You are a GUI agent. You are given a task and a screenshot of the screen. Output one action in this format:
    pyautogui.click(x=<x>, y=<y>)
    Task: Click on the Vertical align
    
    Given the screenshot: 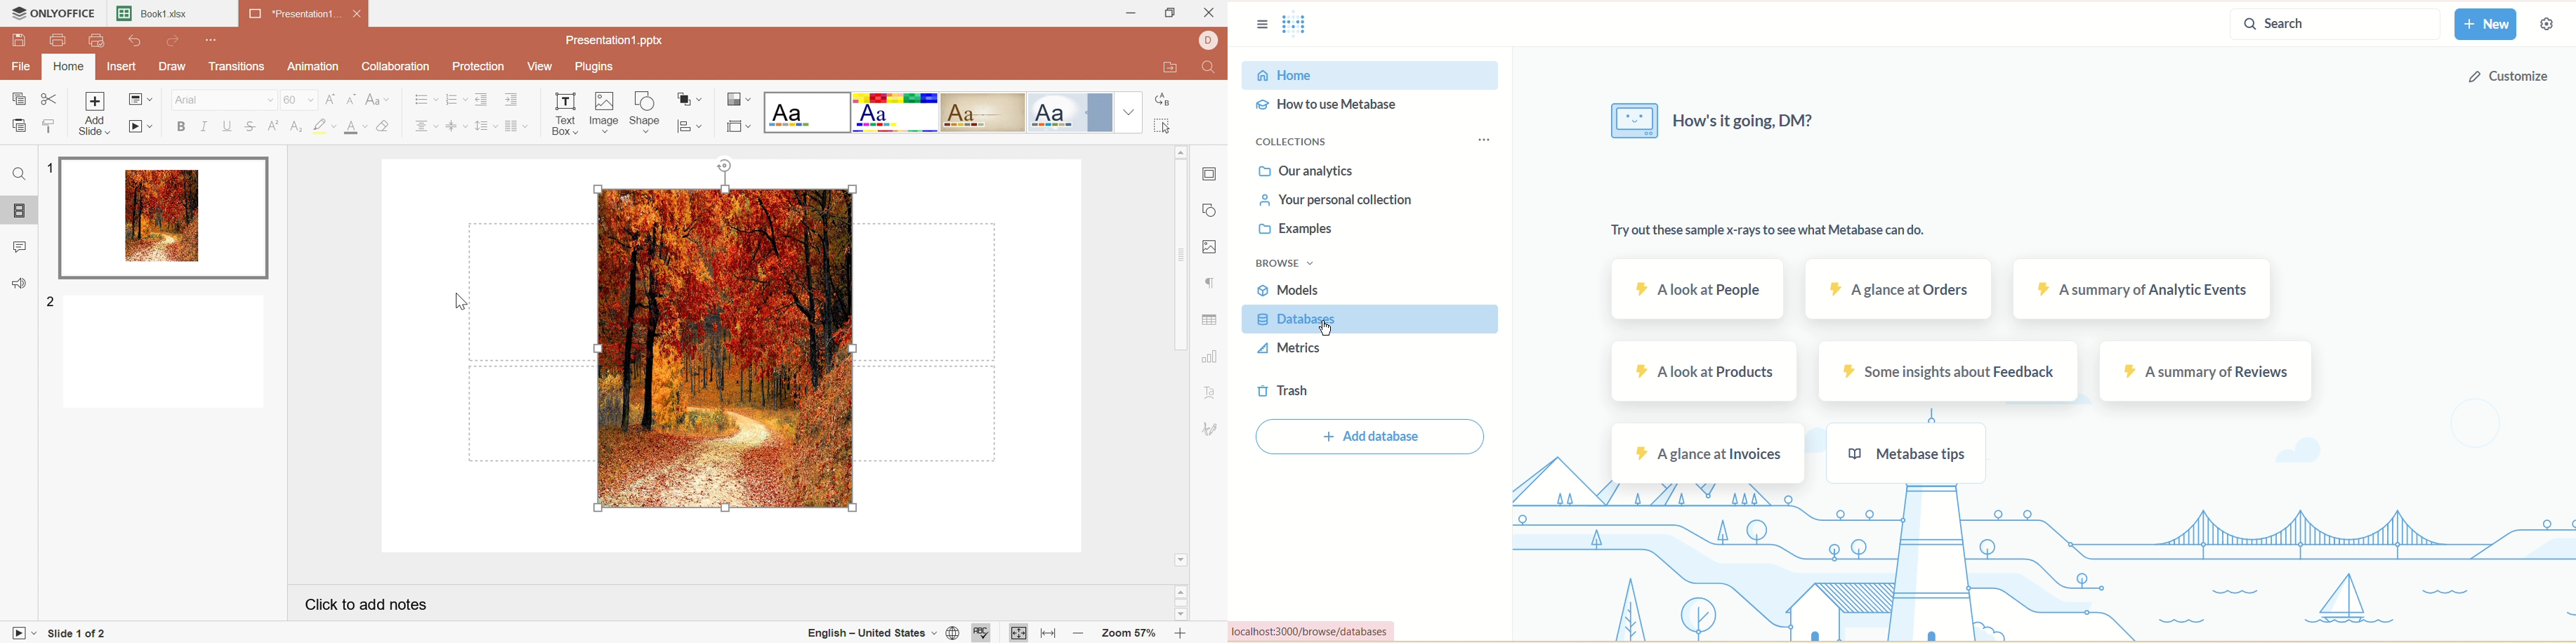 What is the action you would take?
    pyautogui.click(x=457, y=124)
    